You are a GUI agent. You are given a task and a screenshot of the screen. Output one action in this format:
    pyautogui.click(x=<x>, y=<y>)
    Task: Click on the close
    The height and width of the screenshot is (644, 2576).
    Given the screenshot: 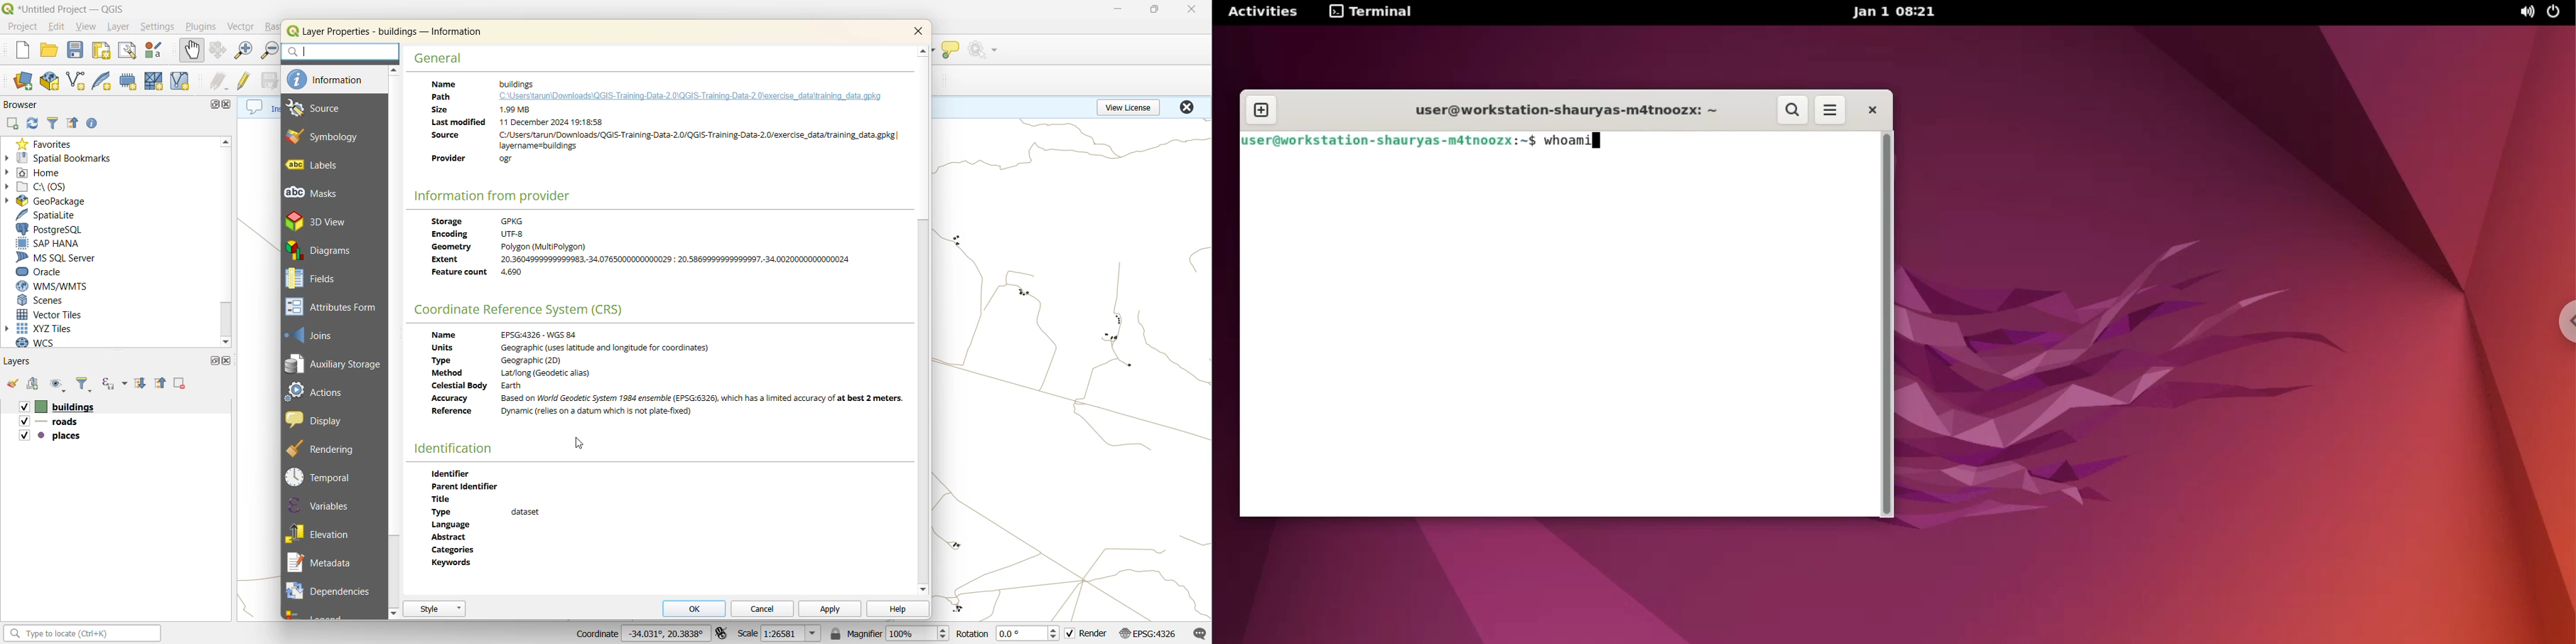 What is the action you would take?
    pyautogui.click(x=921, y=32)
    